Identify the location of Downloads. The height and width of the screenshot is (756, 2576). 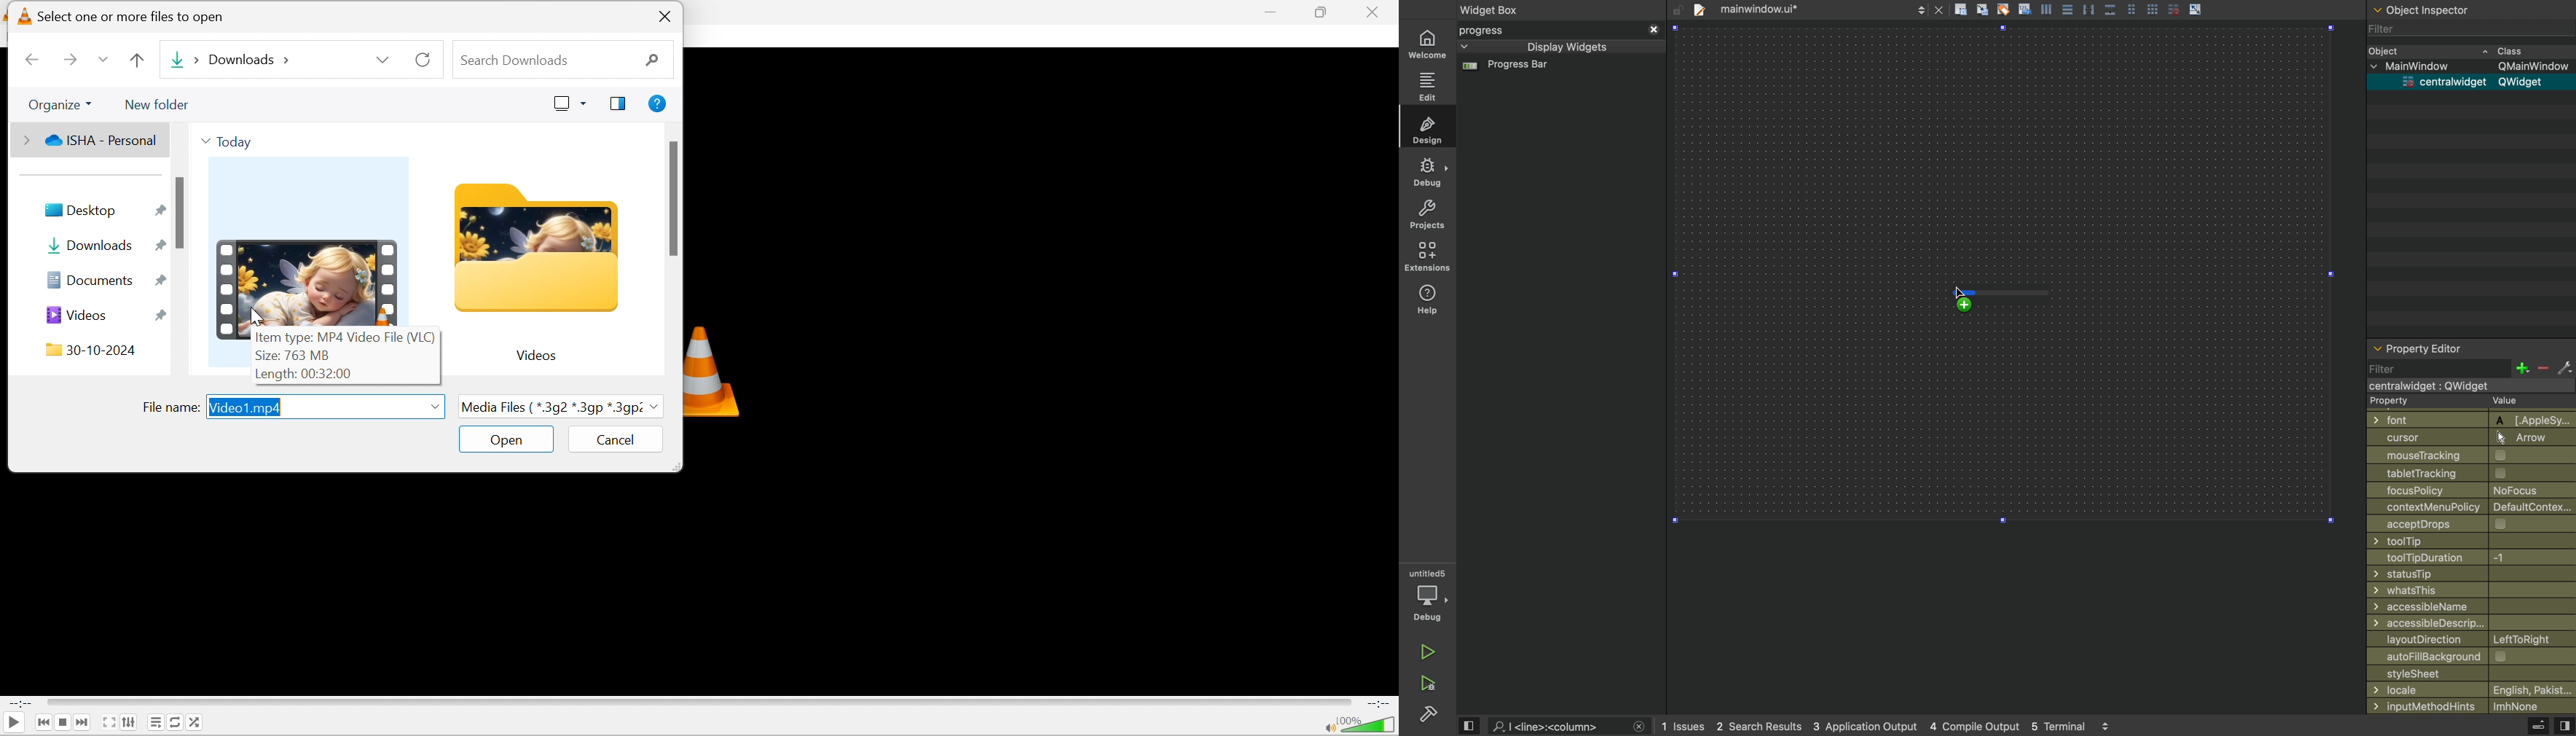
(89, 248).